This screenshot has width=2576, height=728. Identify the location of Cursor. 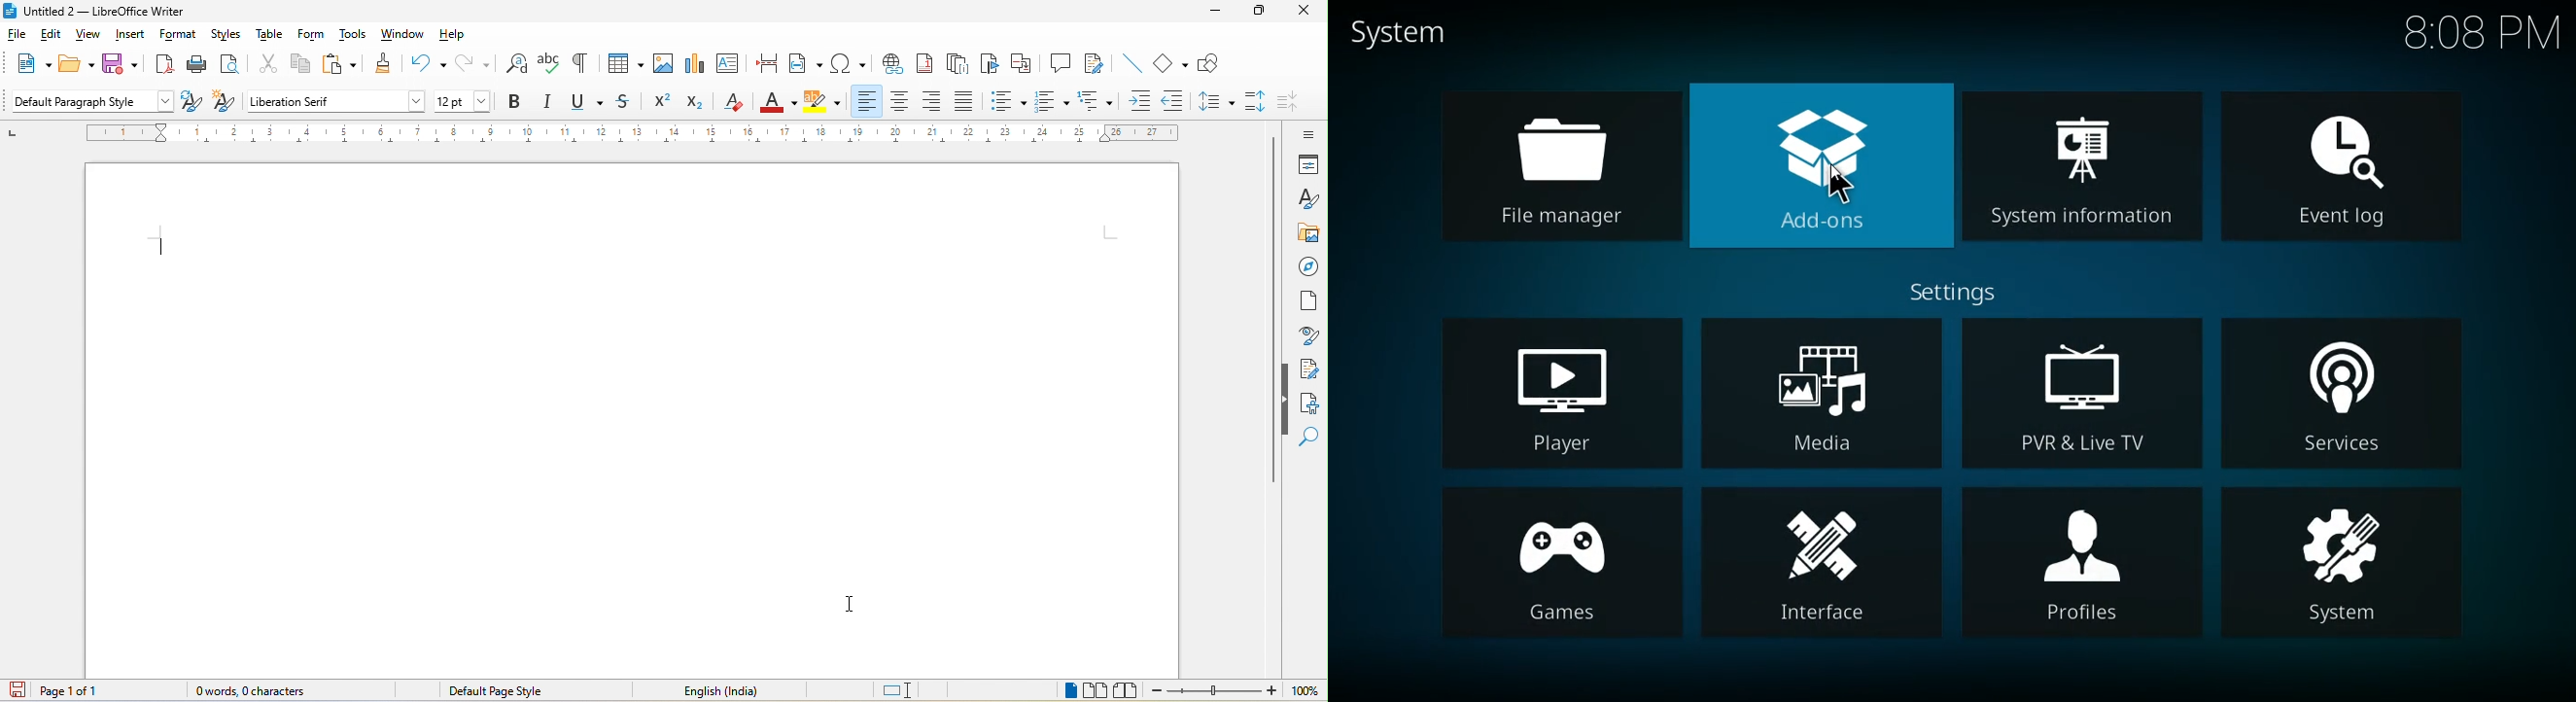
(1840, 186).